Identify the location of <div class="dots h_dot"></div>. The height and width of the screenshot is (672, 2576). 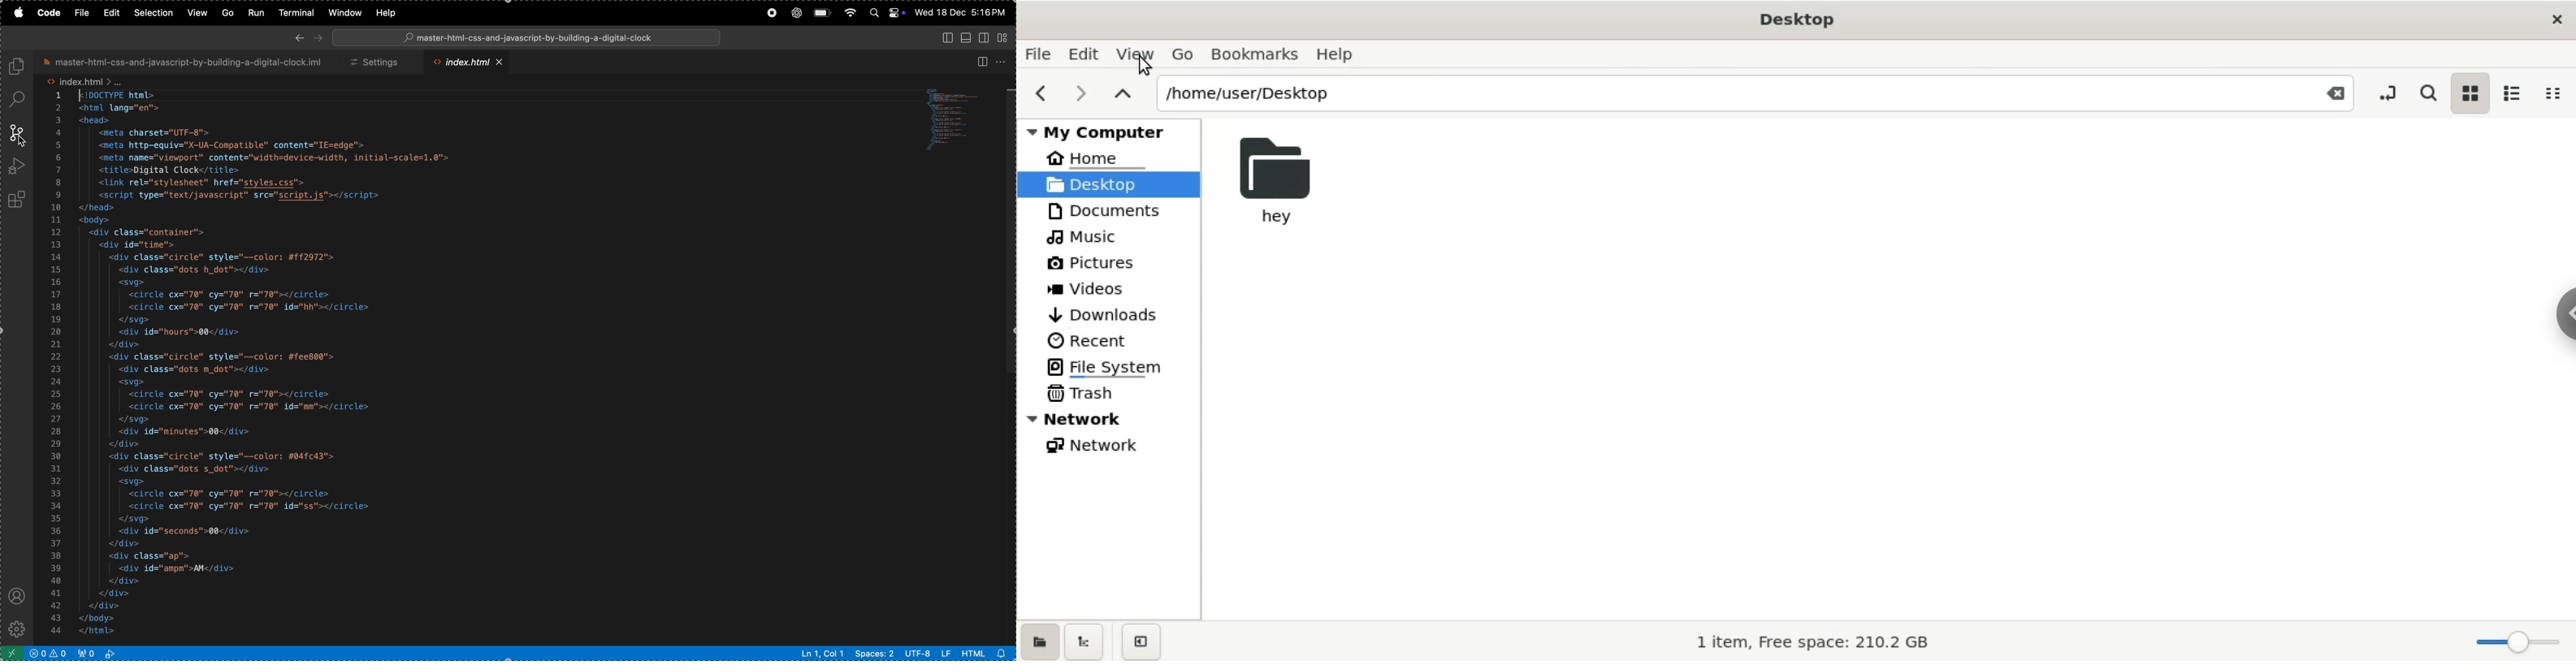
(195, 270).